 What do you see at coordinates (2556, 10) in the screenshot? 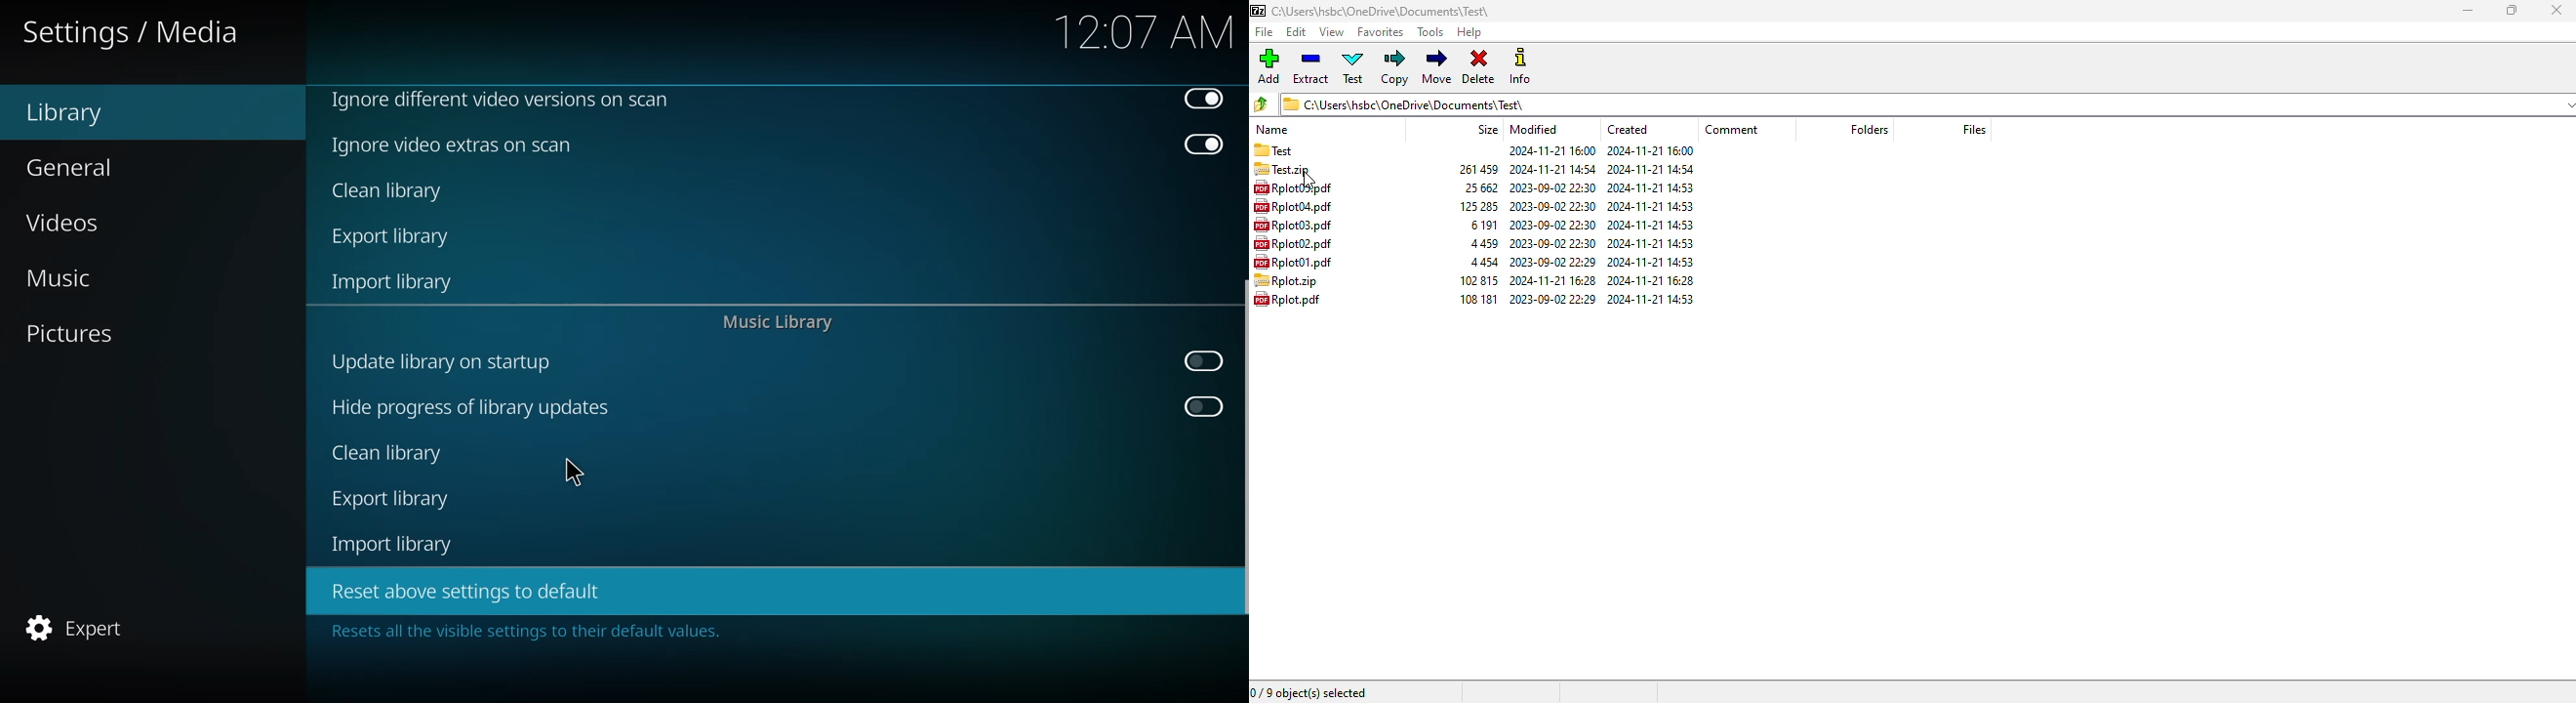
I see `close` at bounding box center [2556, 10].